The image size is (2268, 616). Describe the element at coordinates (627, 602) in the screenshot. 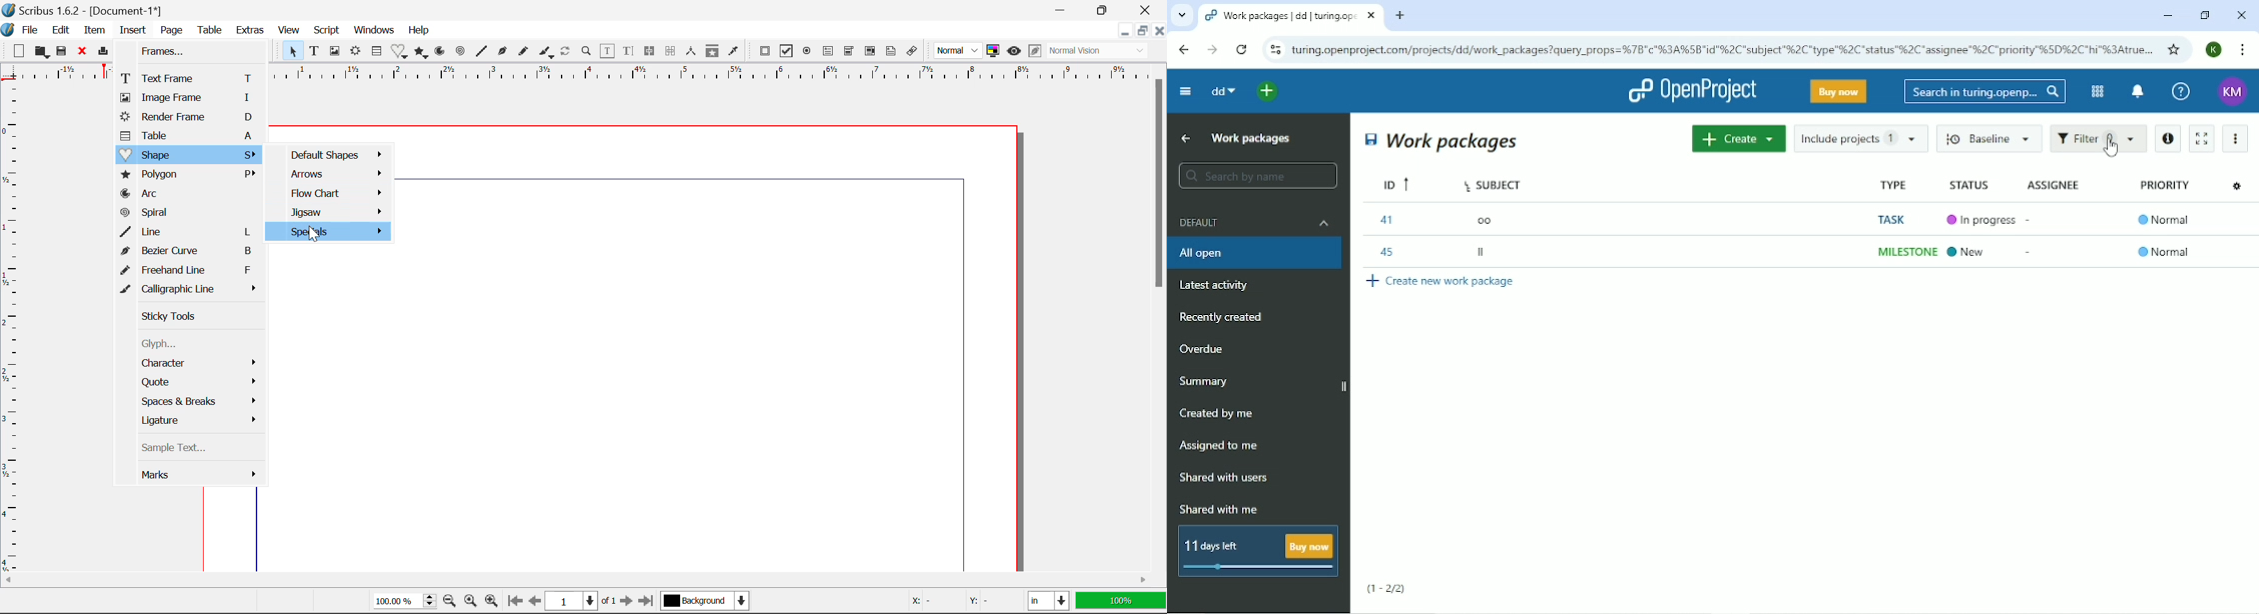

I see `Next` at that location.